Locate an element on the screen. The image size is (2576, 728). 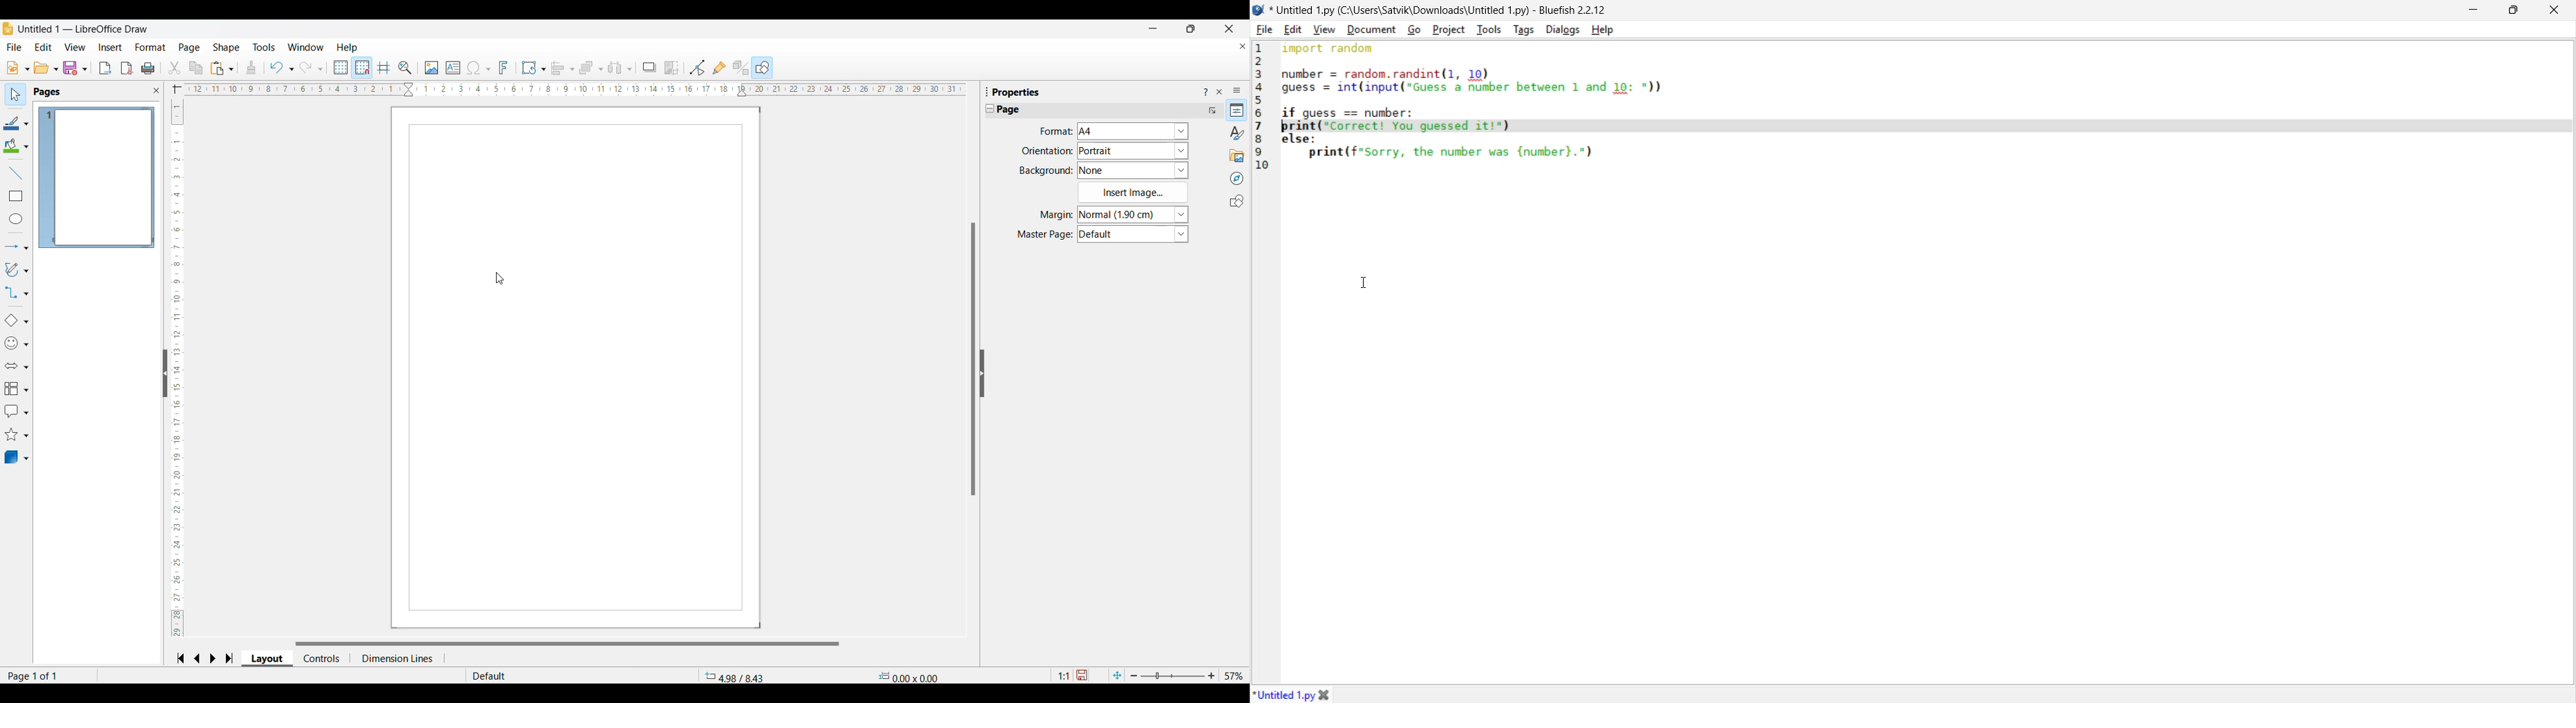
minimize is located at coordinates (2472, 11).